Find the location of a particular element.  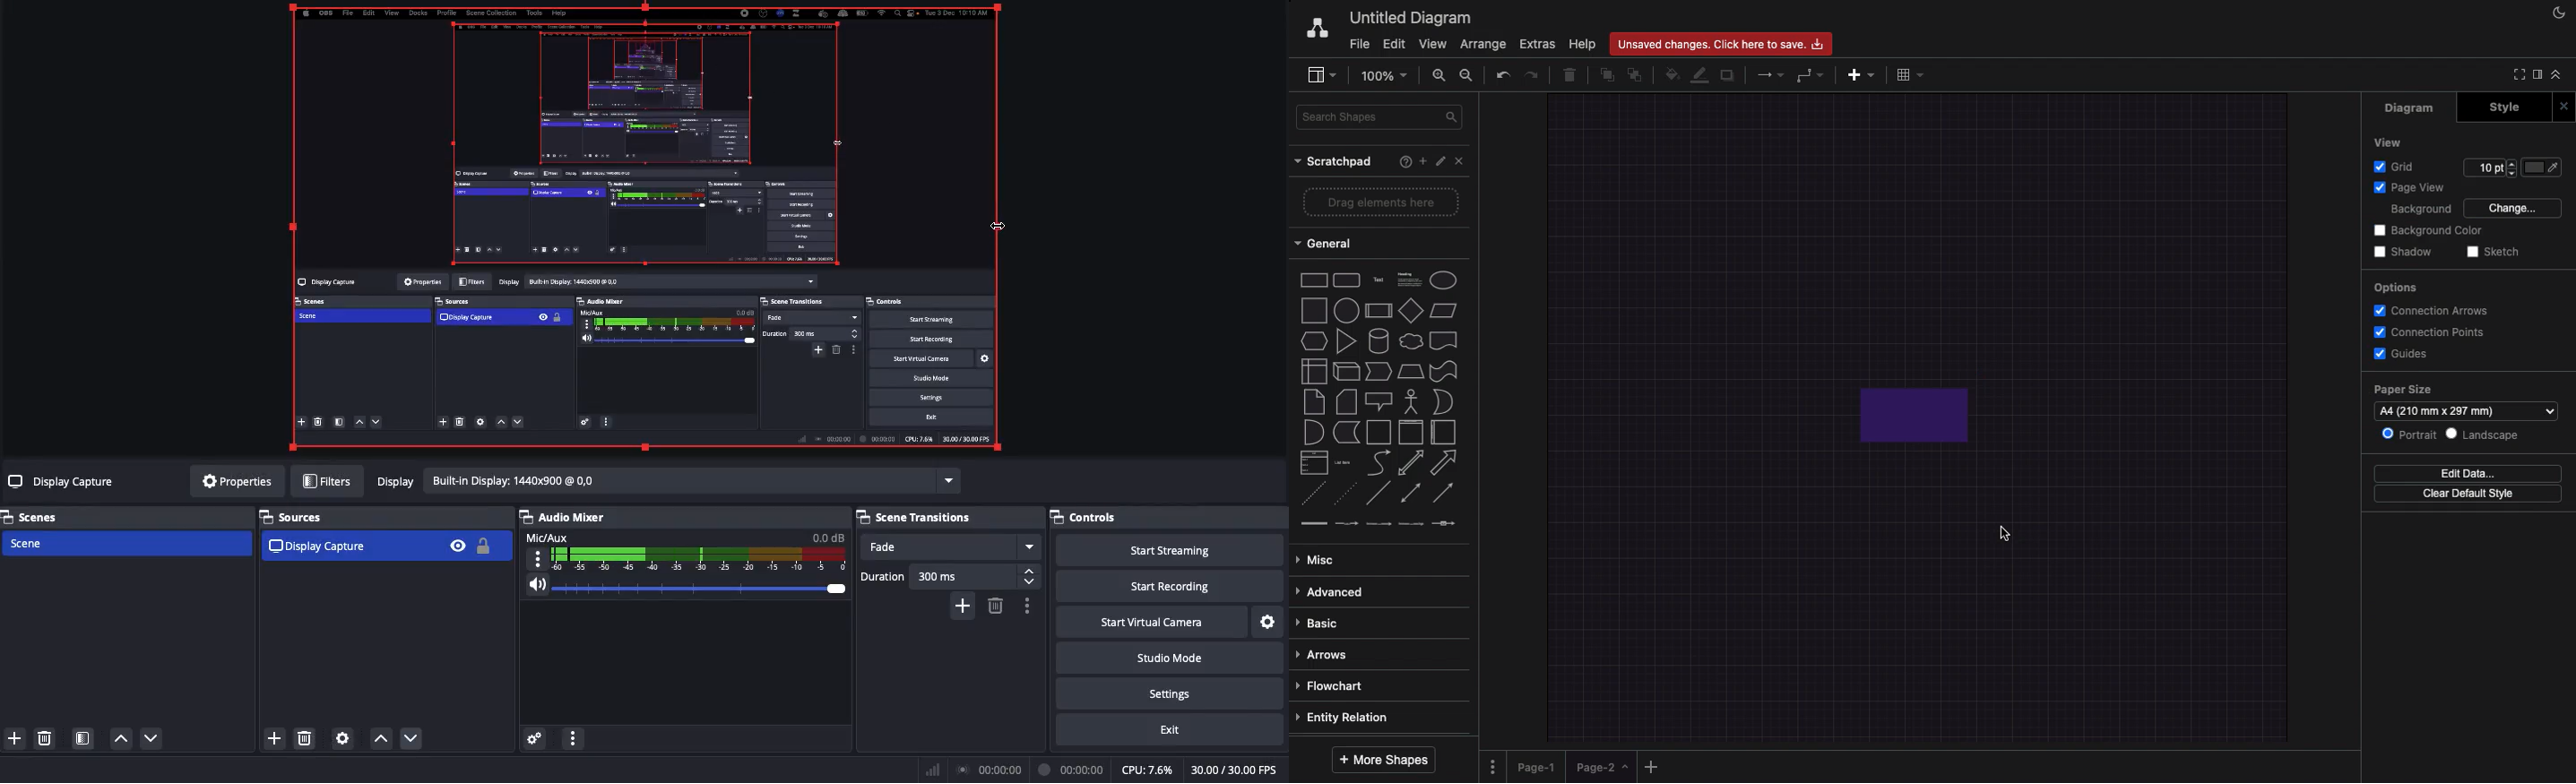

Purple rectangle is located at coordinates (1921, 412).